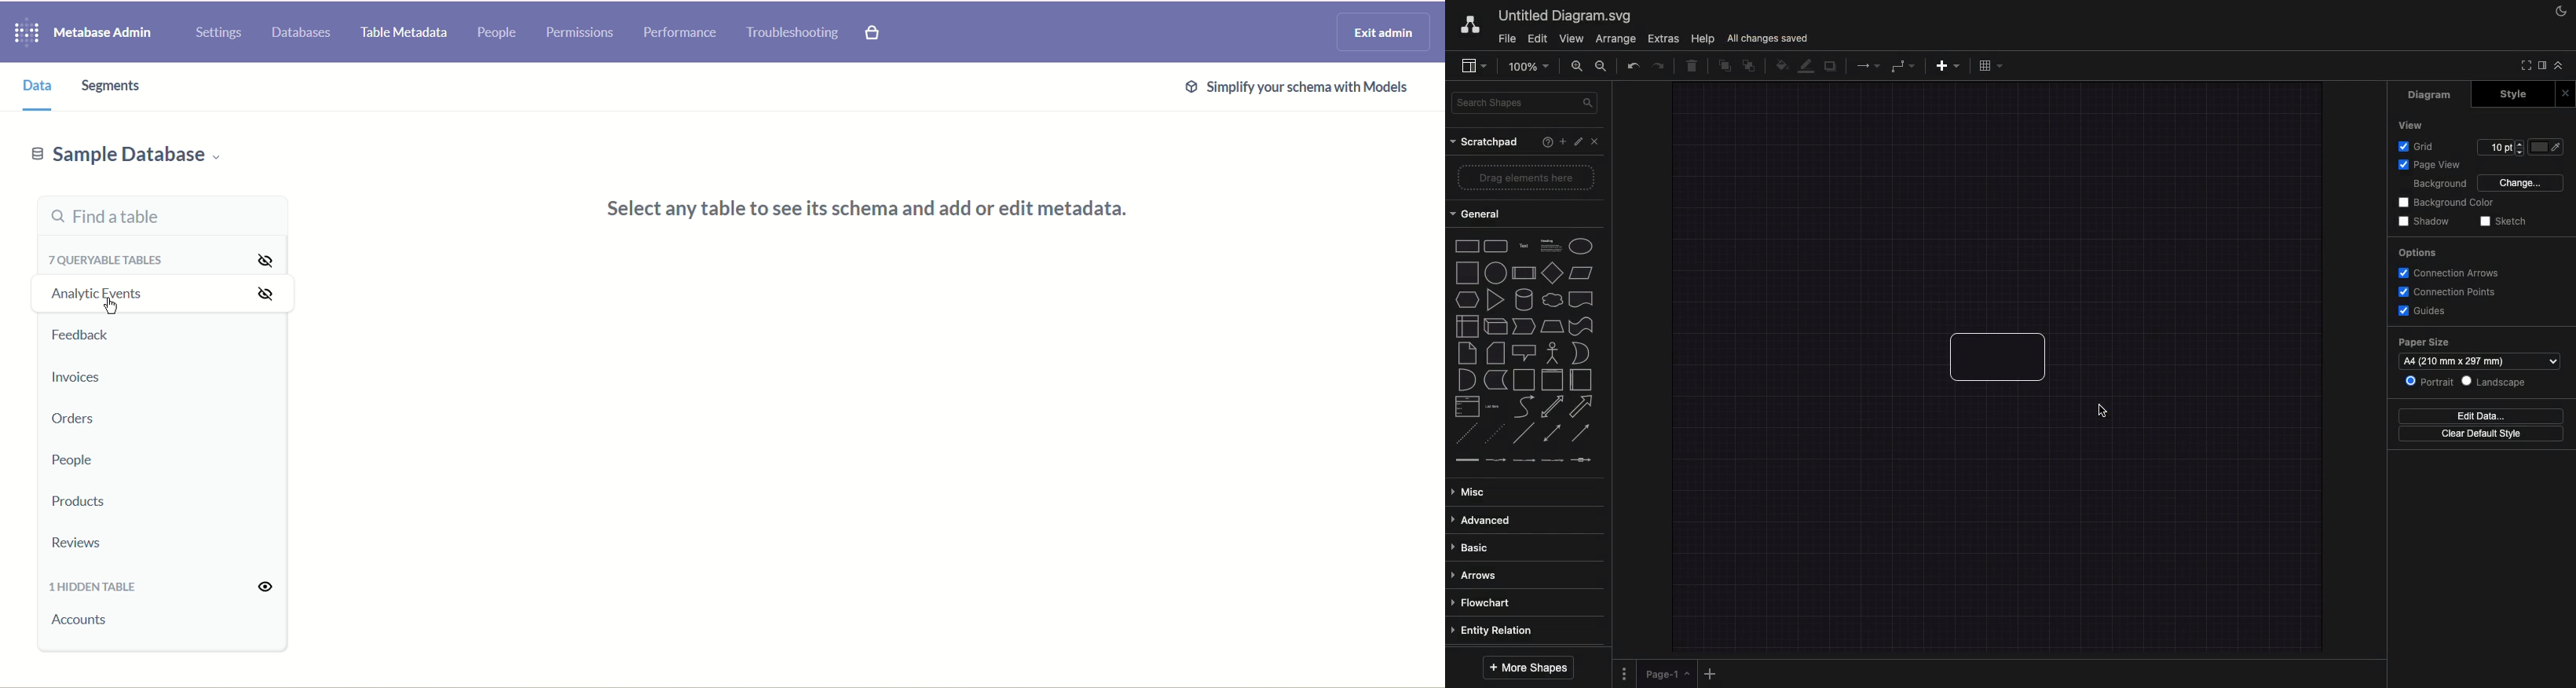  What do you see at coordinates (1522, 104) in the screenshot?
I see `Search shapes` at bounding box center [1522, 104].